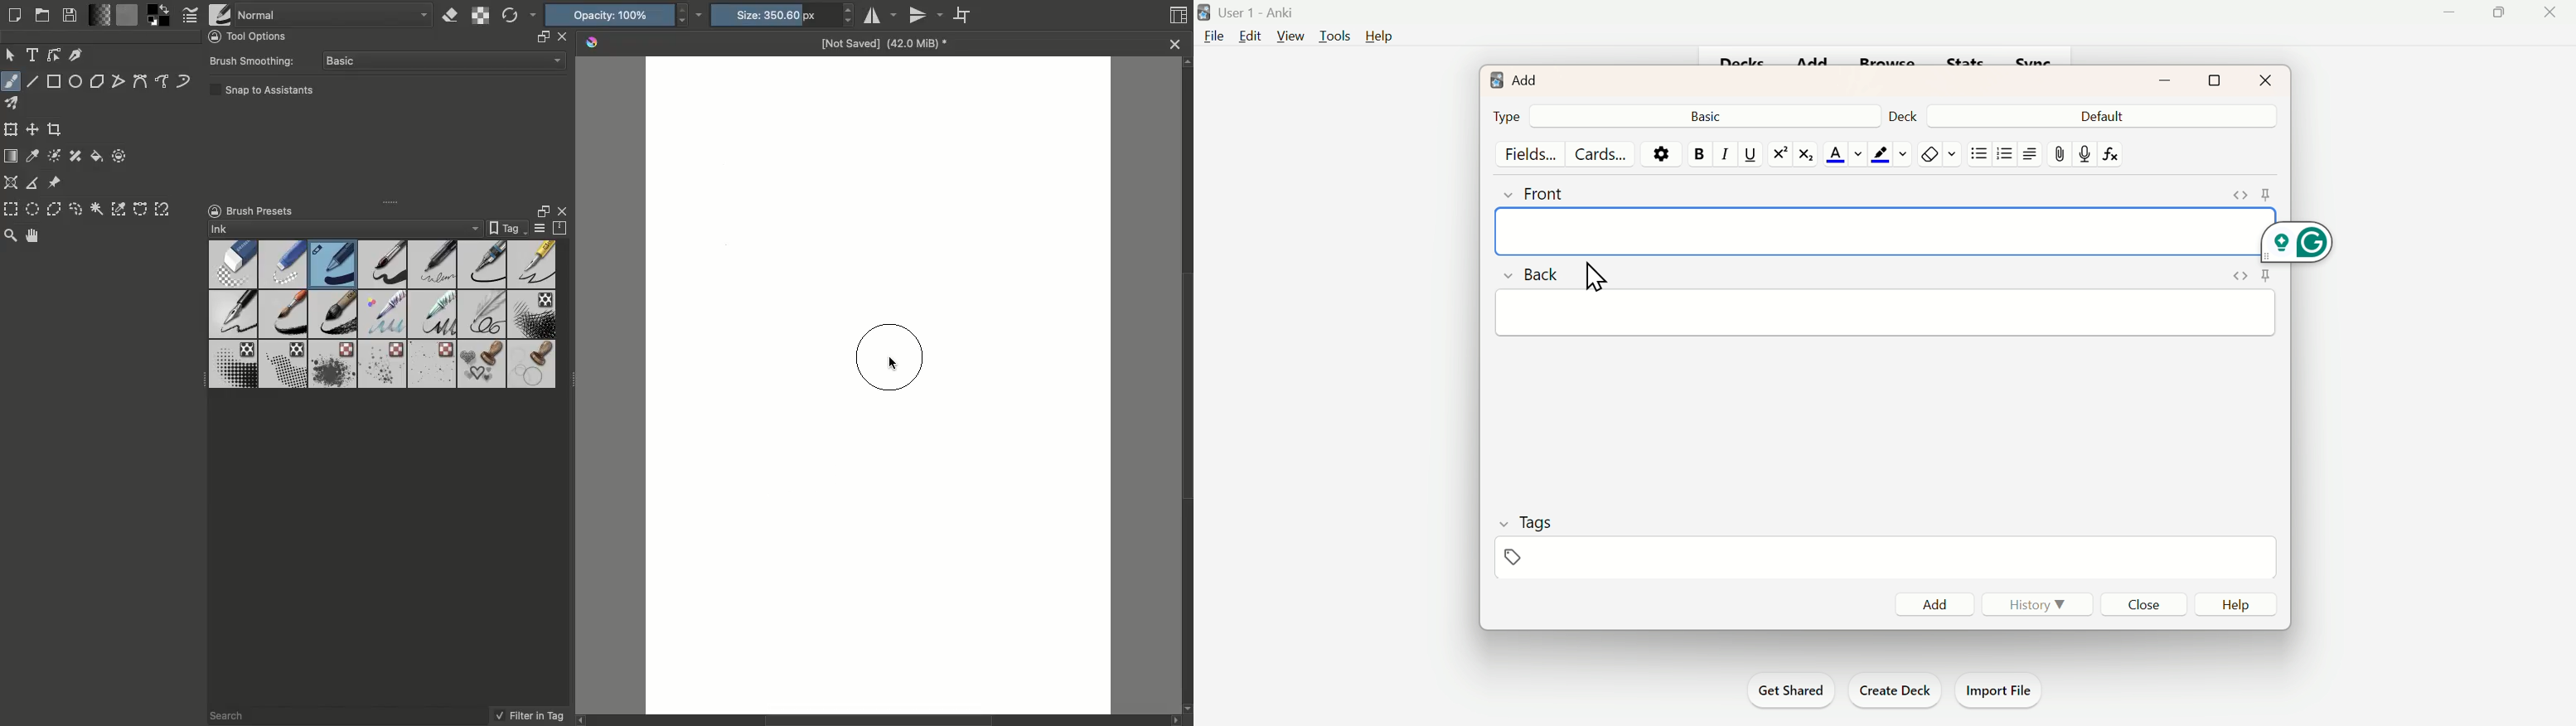  I want to click on Dynamic brush tool, so click(184, 81).